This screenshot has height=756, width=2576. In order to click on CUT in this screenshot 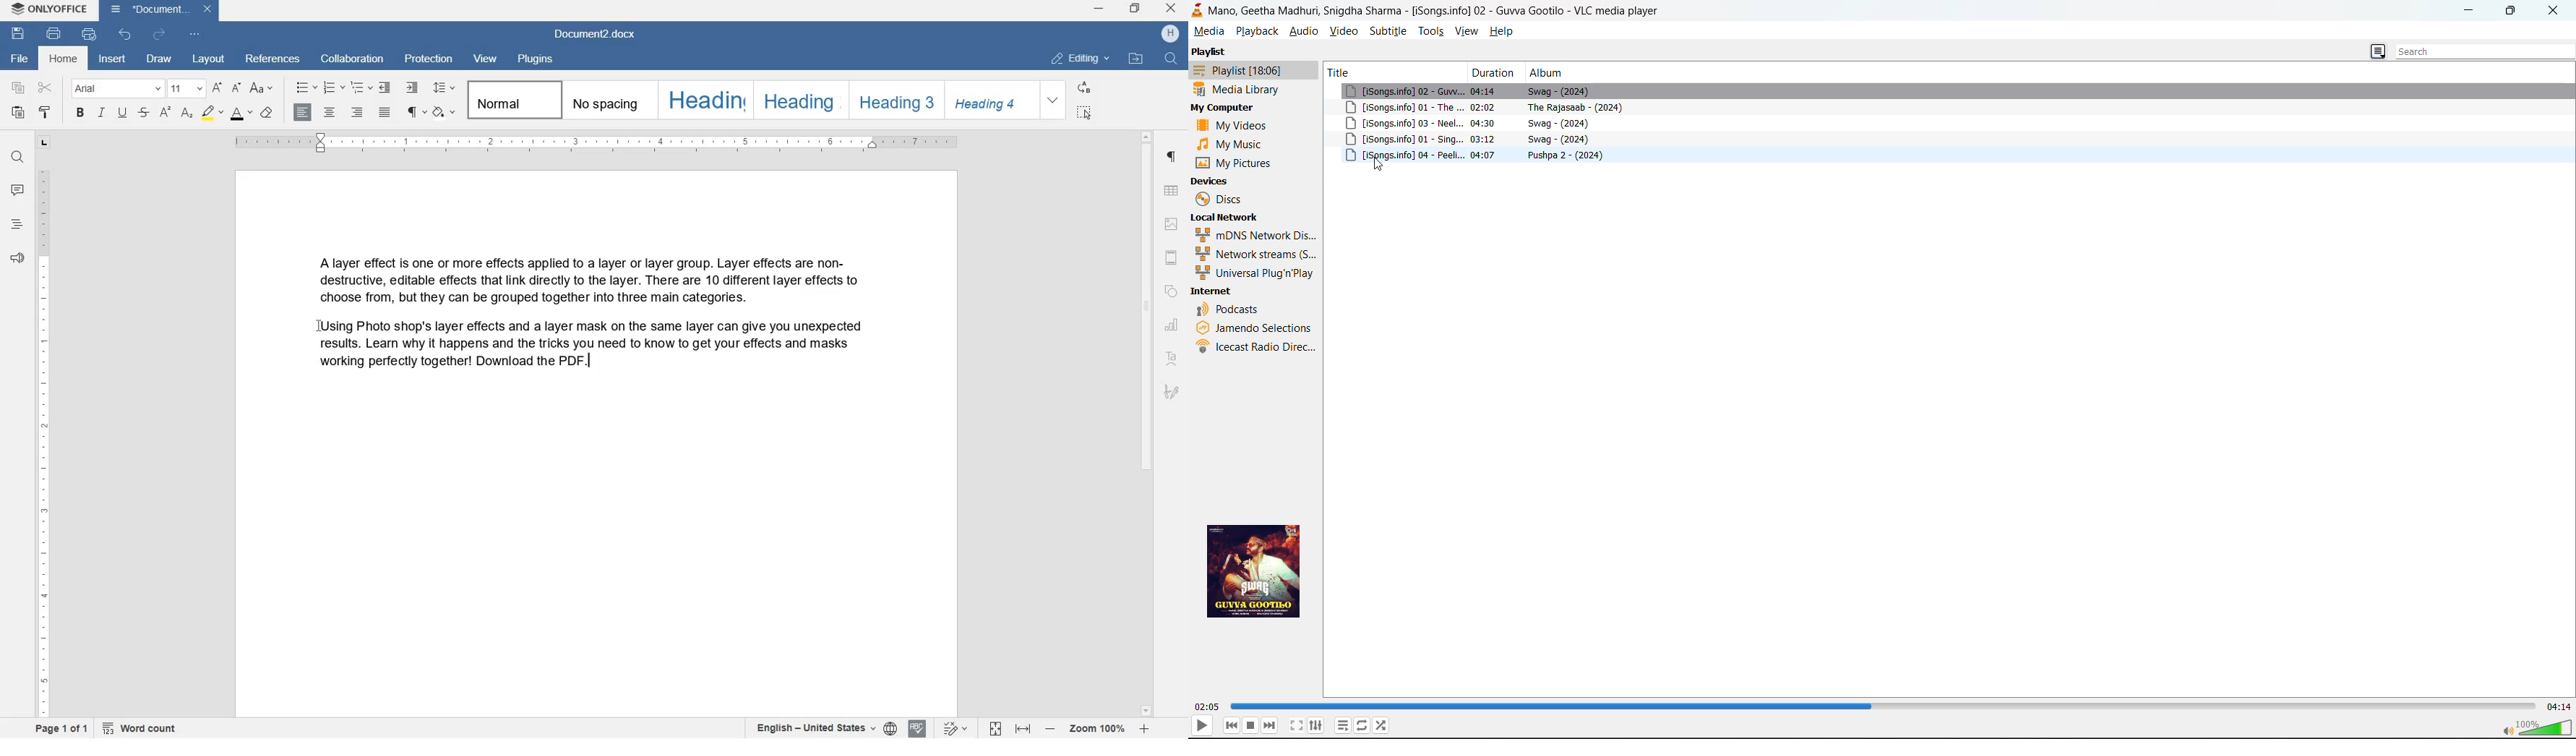, I will do `click(46, 88)`.